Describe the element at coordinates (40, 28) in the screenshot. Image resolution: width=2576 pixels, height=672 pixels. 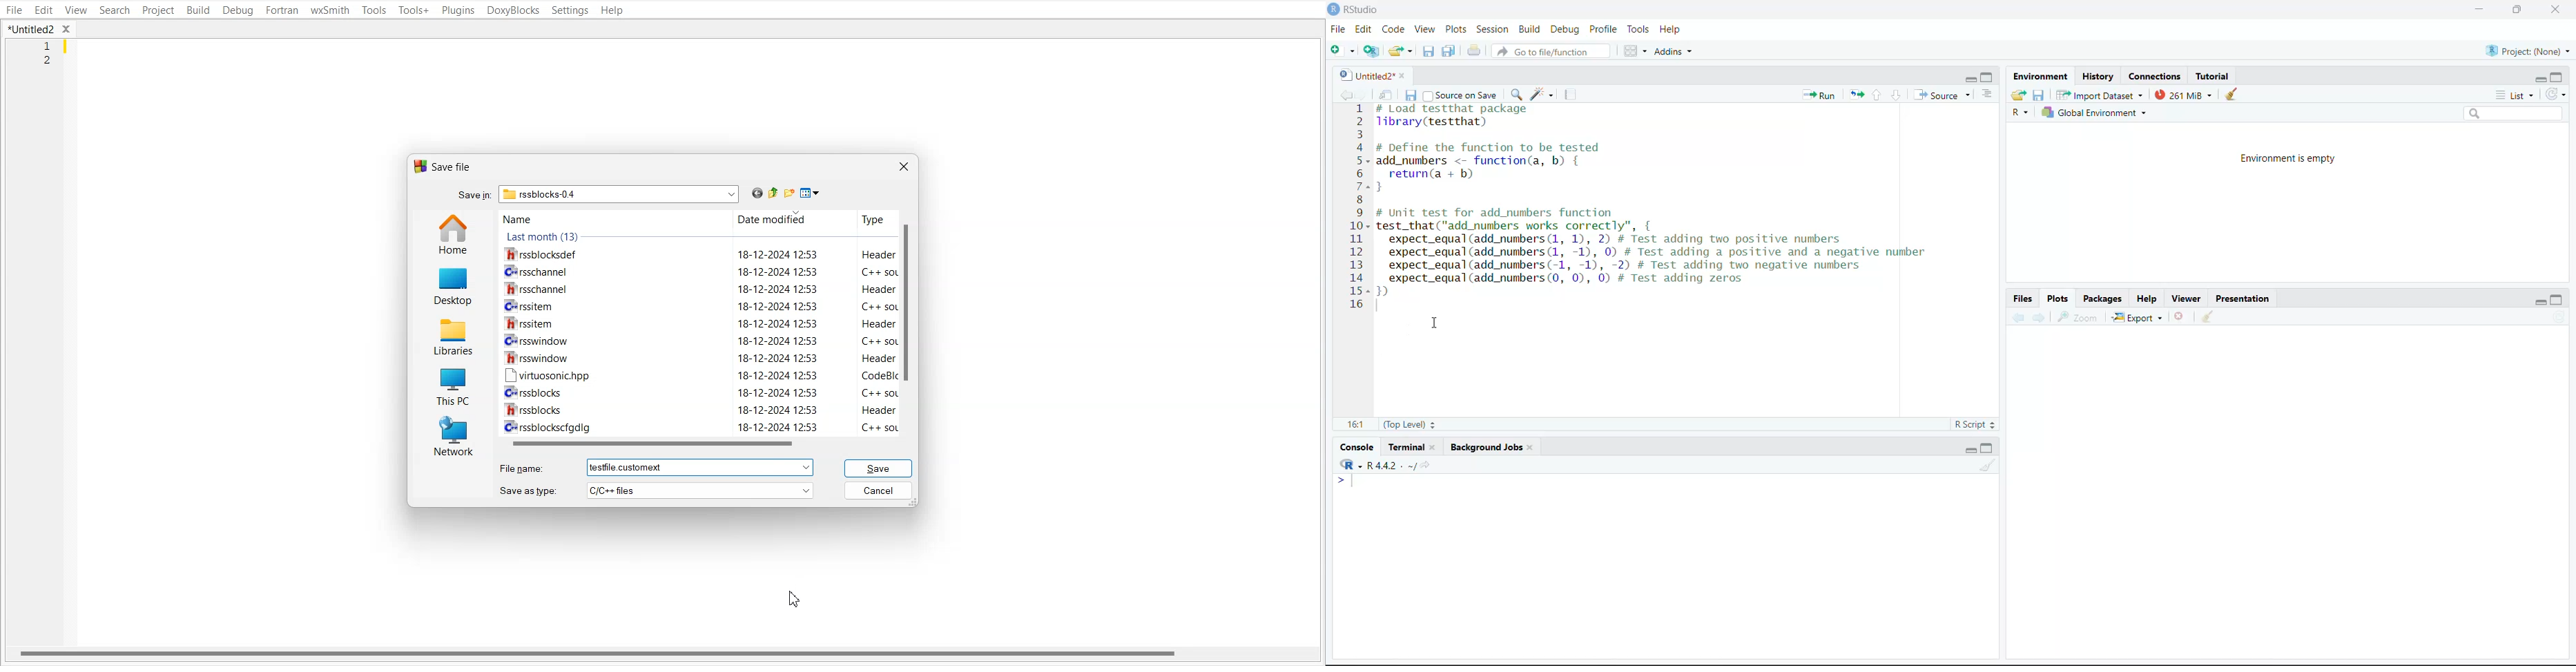
I see `Folder` at that location.